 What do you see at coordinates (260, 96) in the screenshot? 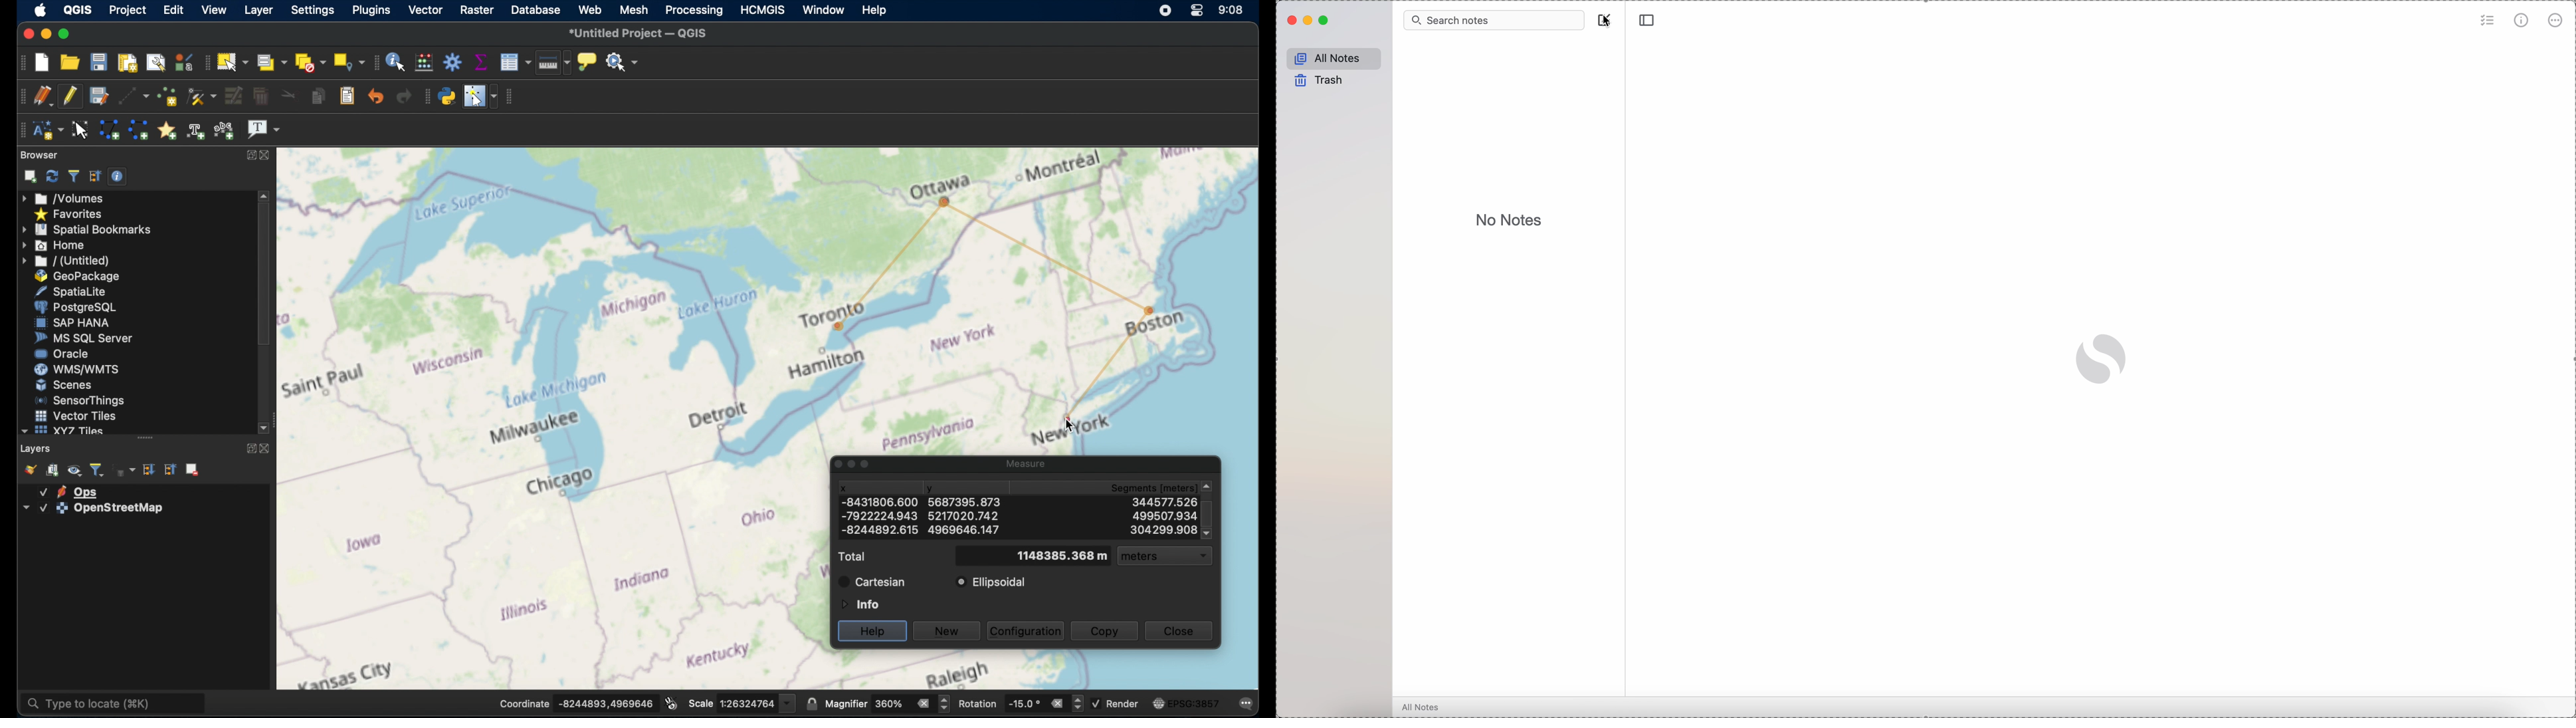
I see `delete selected` at bounding box center [260, 96].